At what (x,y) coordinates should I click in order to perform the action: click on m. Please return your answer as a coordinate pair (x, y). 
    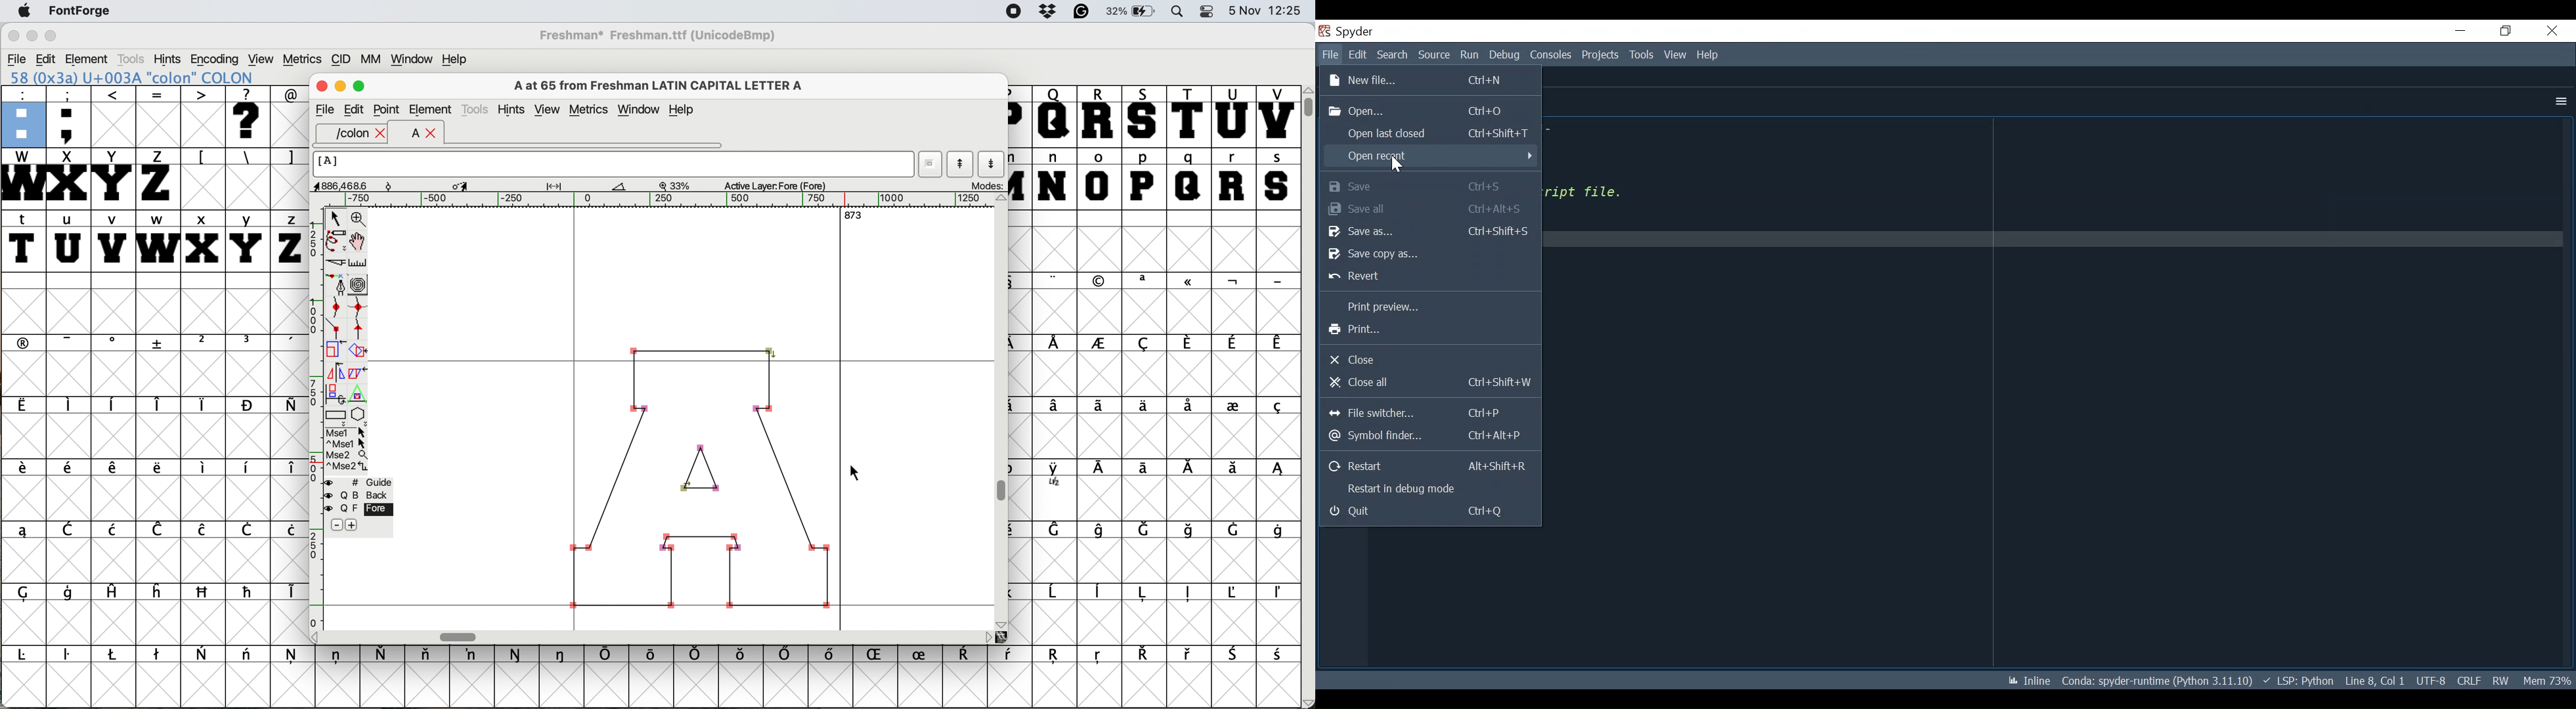
    Looking at the image, I should click on (1021, 178).